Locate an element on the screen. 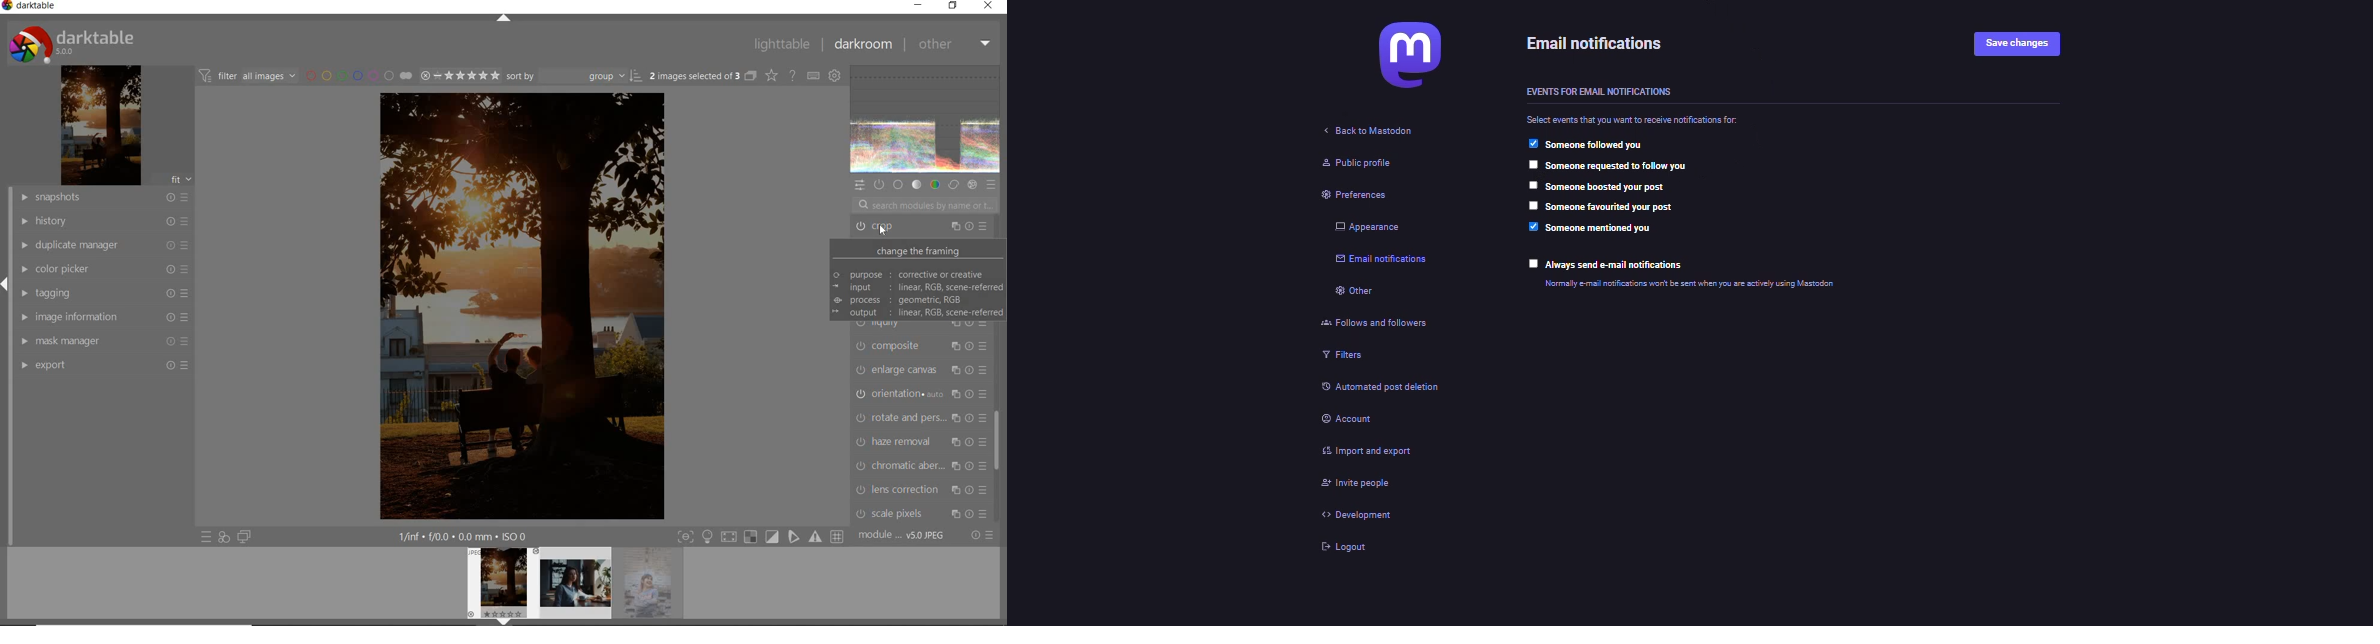  enabled is located at coordinates (1532, 227).